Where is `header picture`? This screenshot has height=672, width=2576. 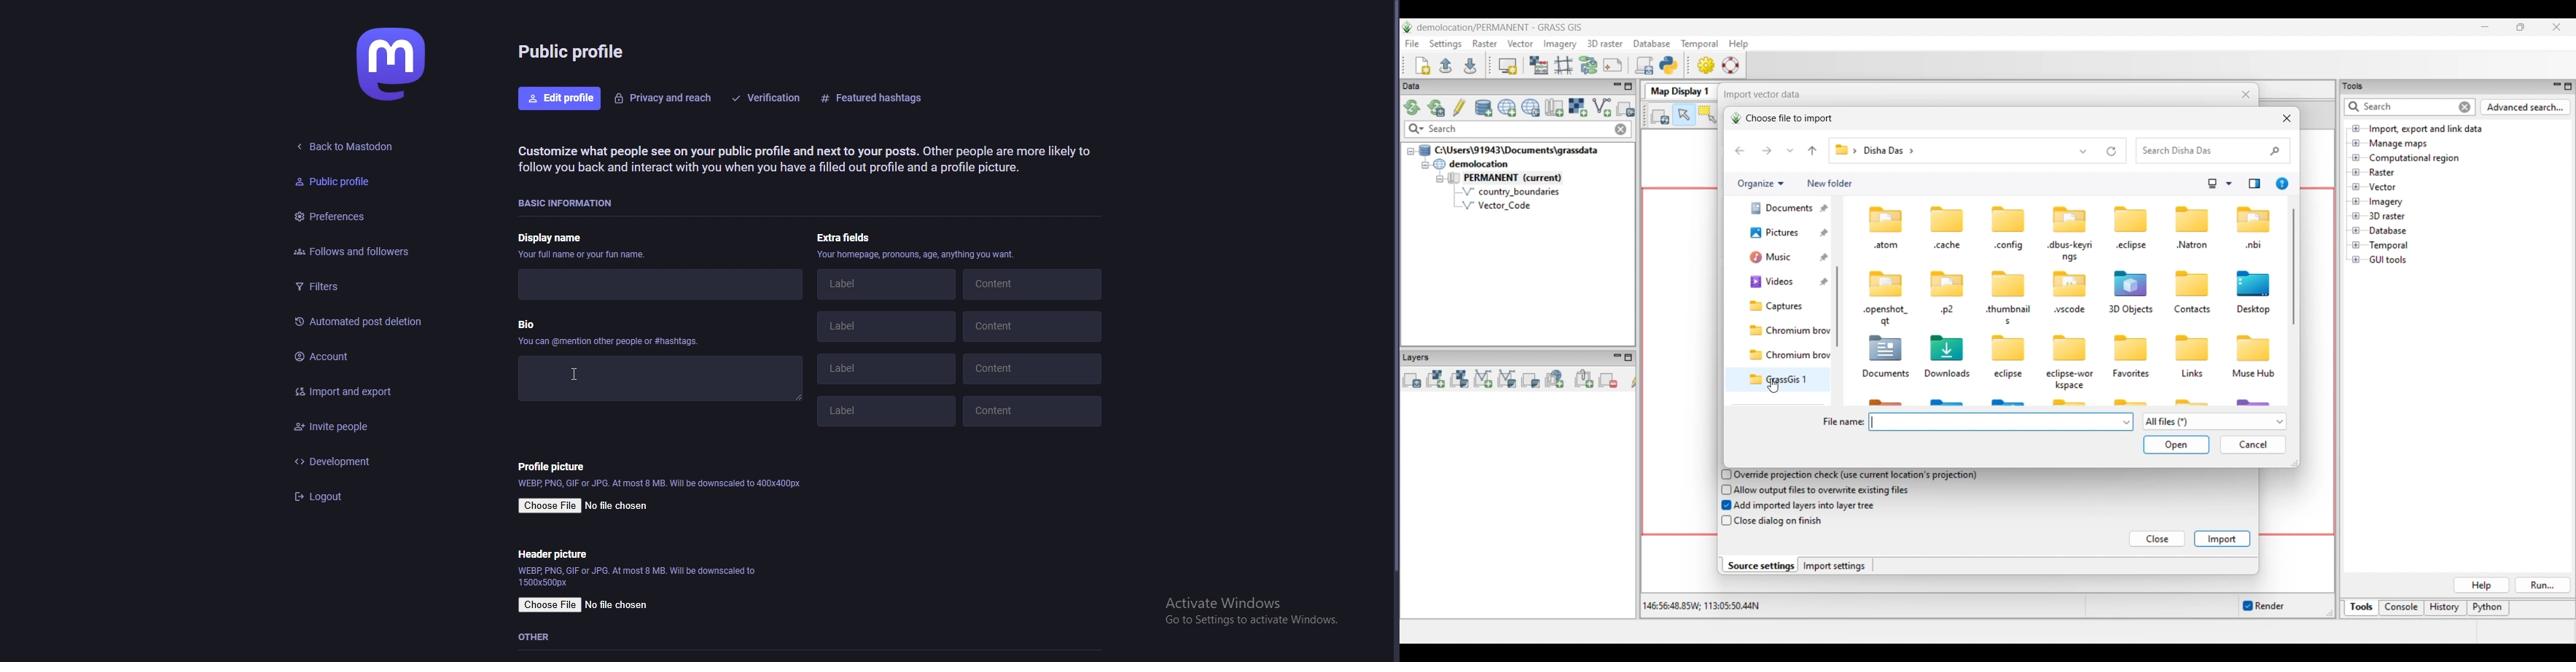 header picture is located at coordinates (552, 554).